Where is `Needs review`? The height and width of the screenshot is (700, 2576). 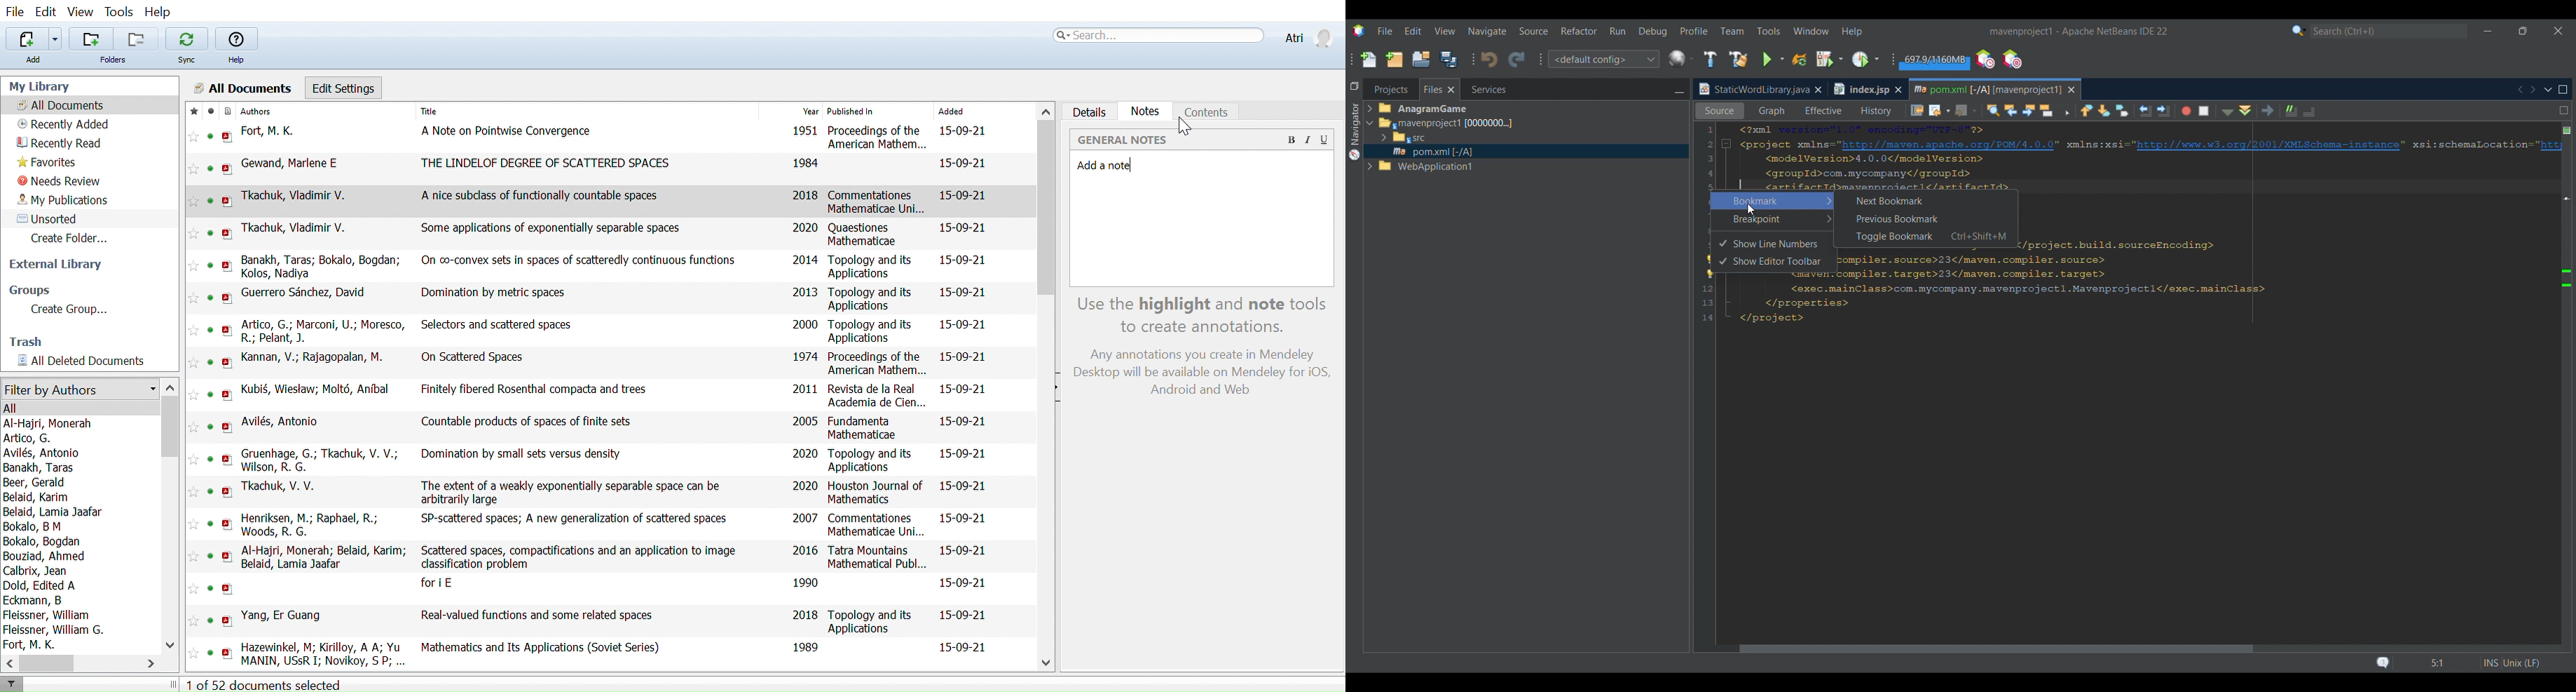
Needs review is located at coordinates (60, 181).